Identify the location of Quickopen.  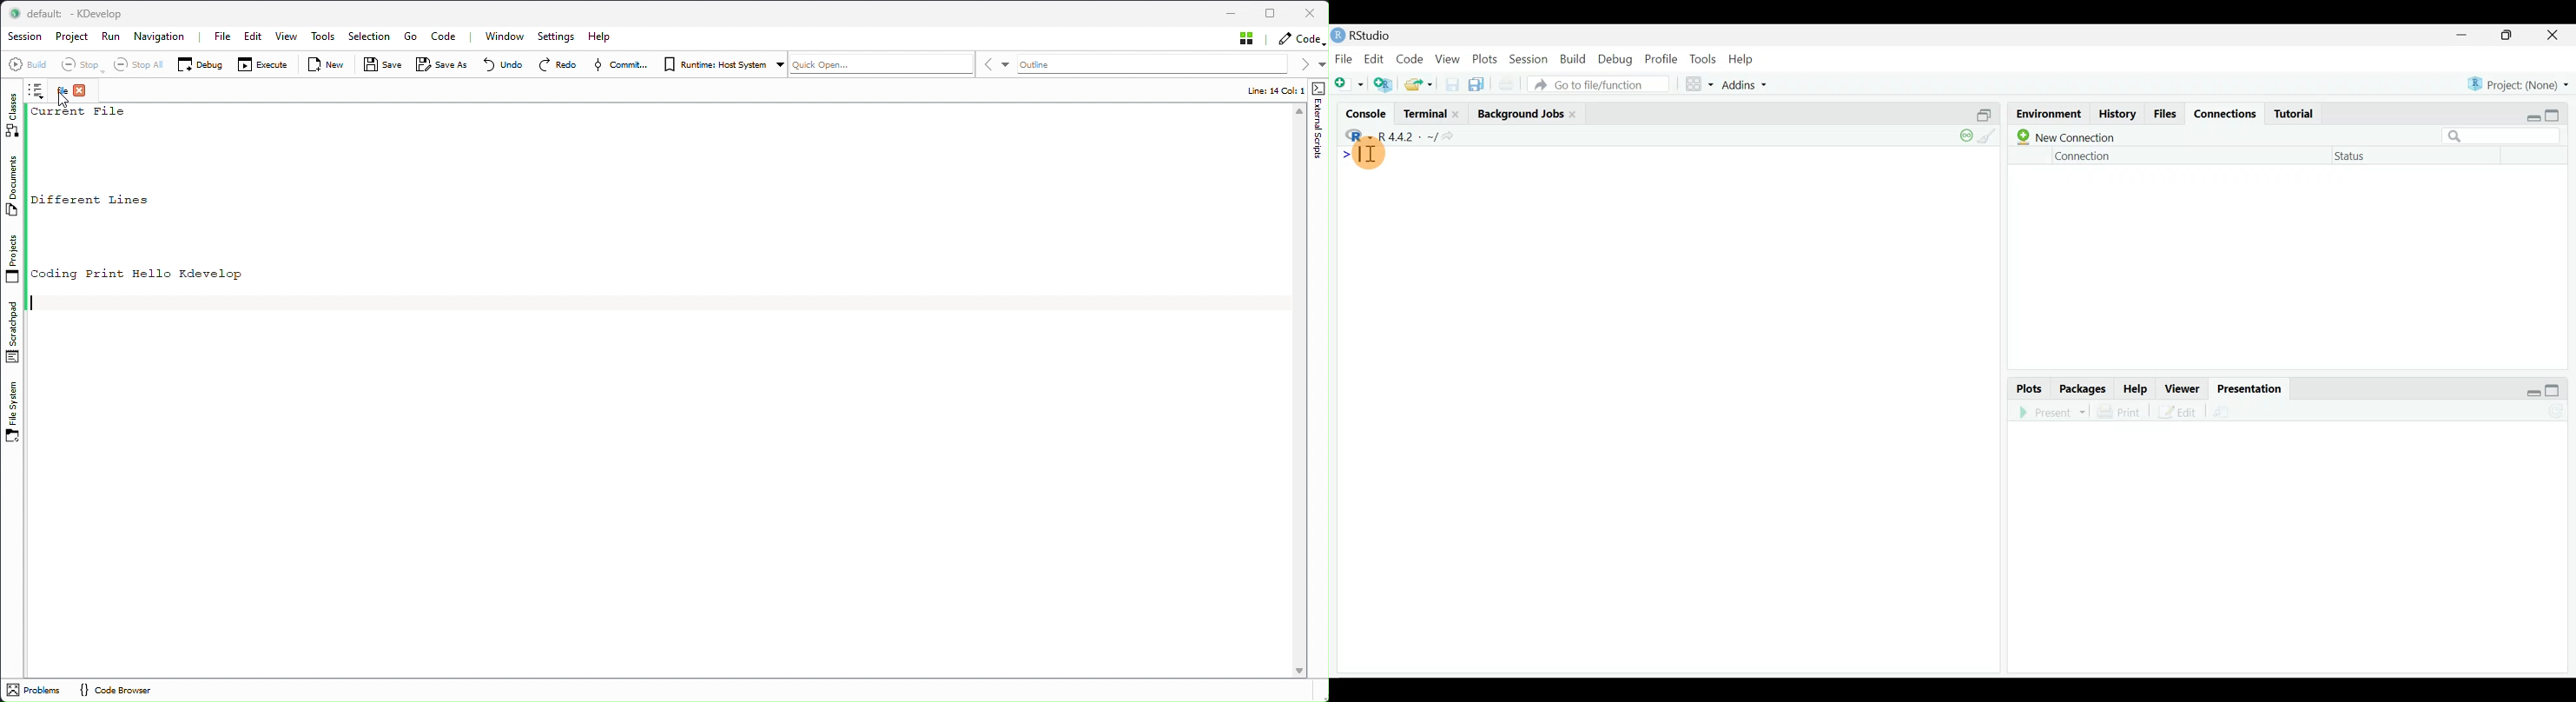
(882, 66).